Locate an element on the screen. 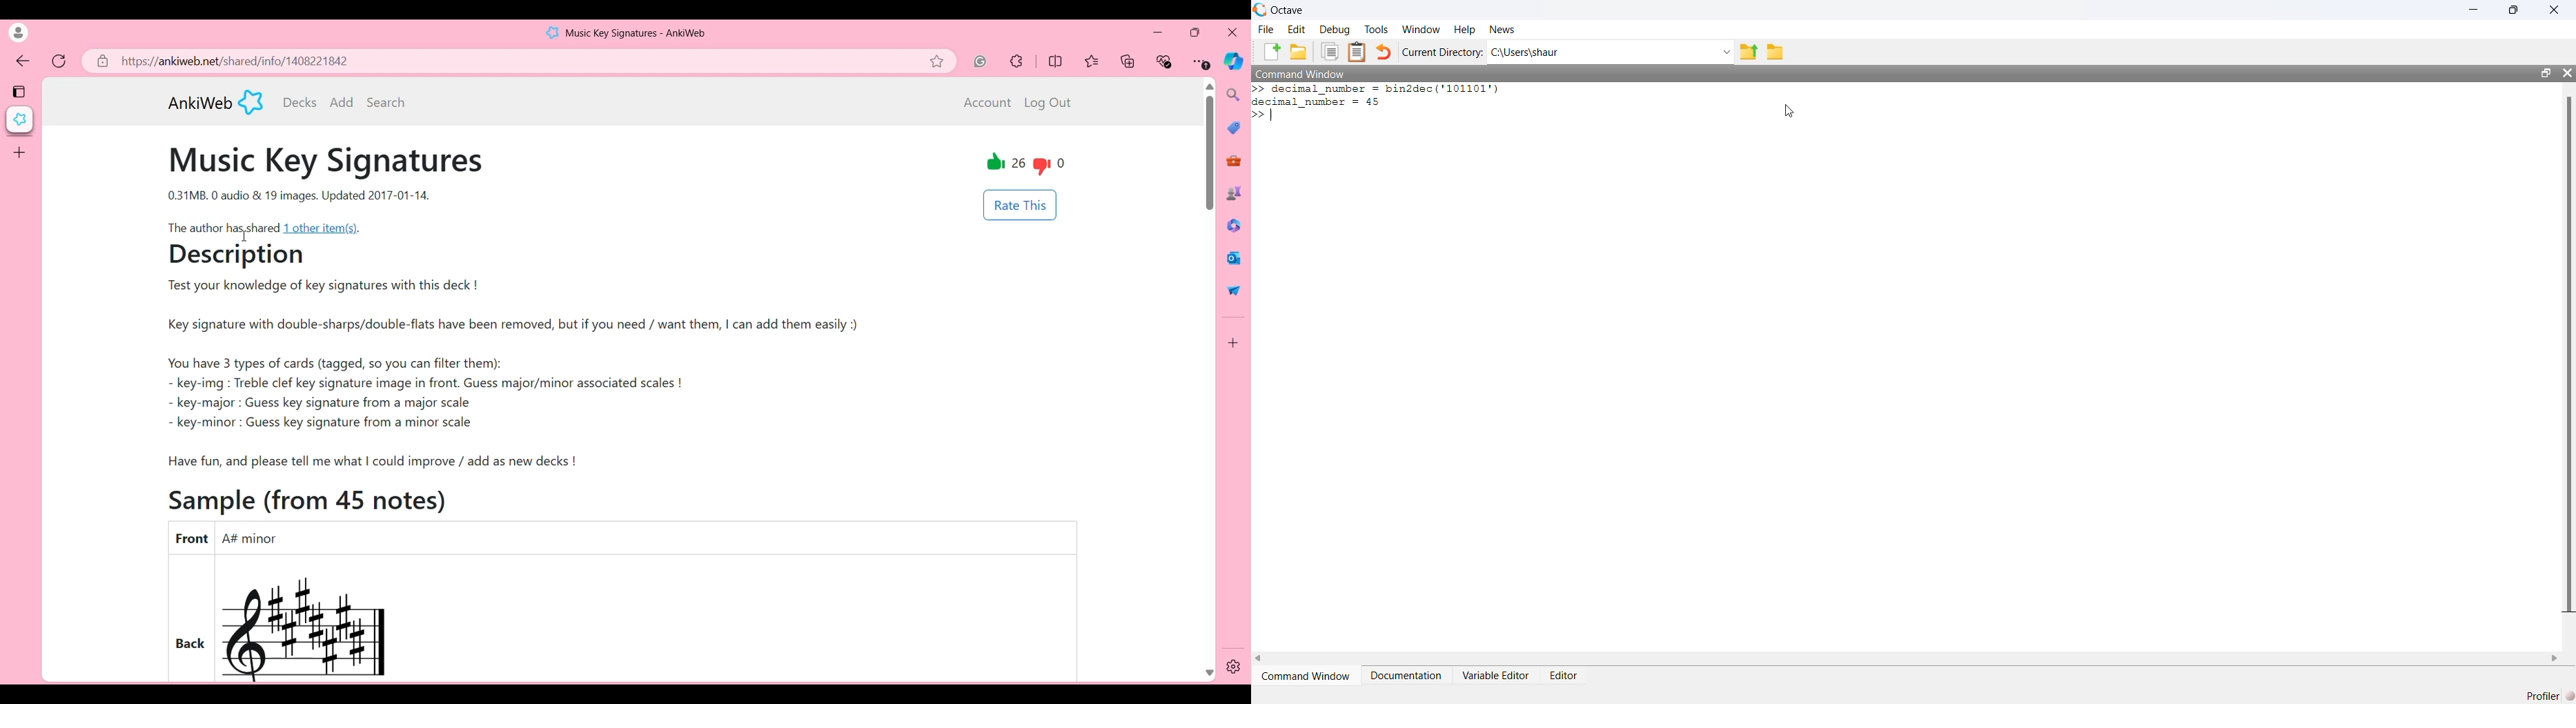  Add is located at coordinates (342, 102).